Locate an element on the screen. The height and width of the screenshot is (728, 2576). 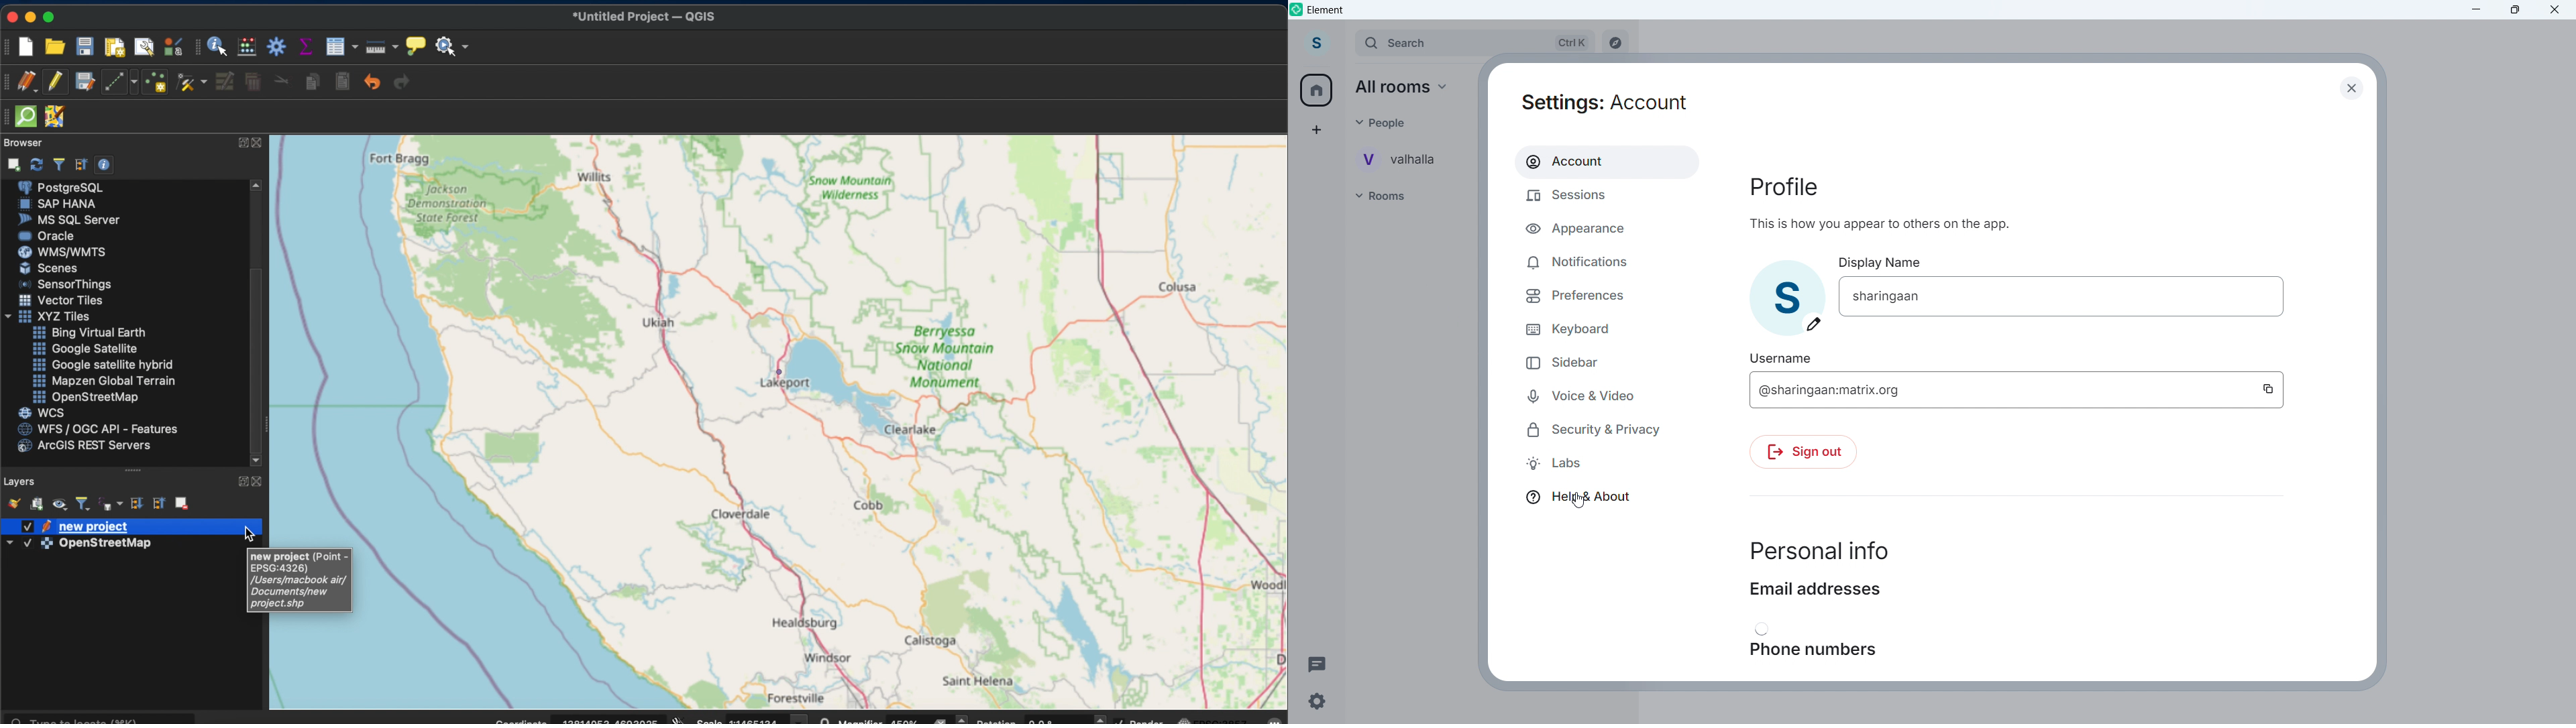
Security and privacy  is located at coordinates (1599, 430).